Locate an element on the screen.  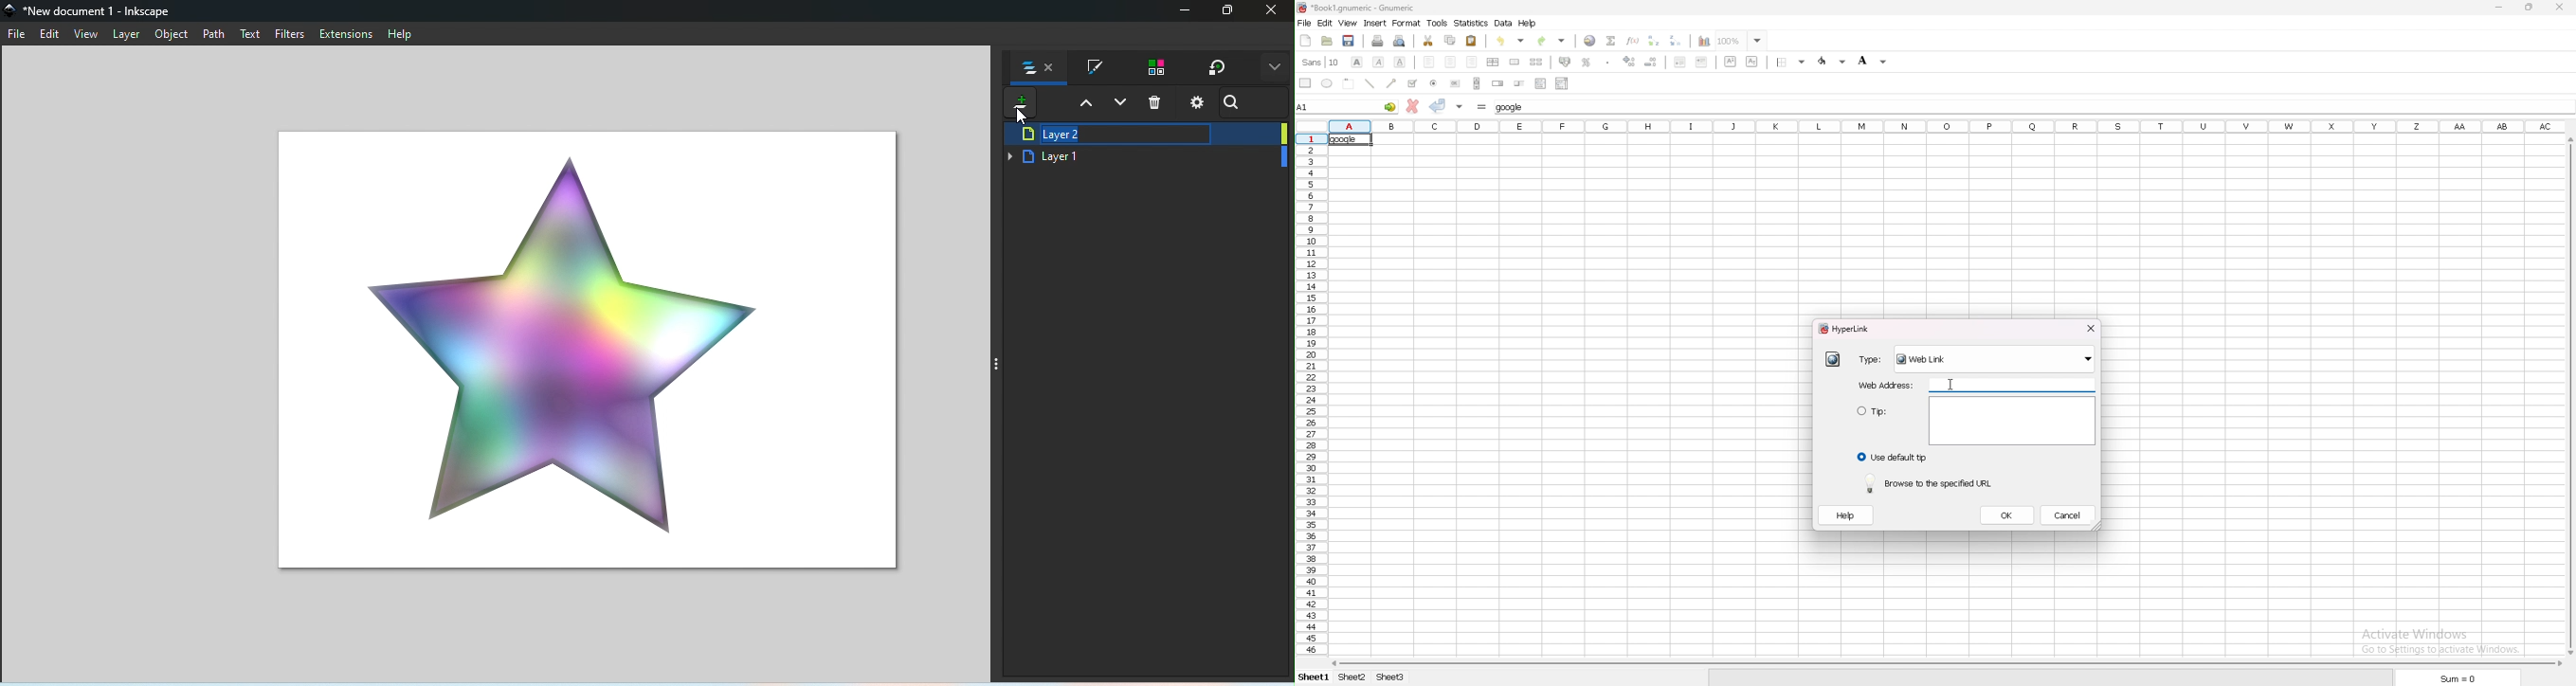
View is located at coordinates (89, 34).